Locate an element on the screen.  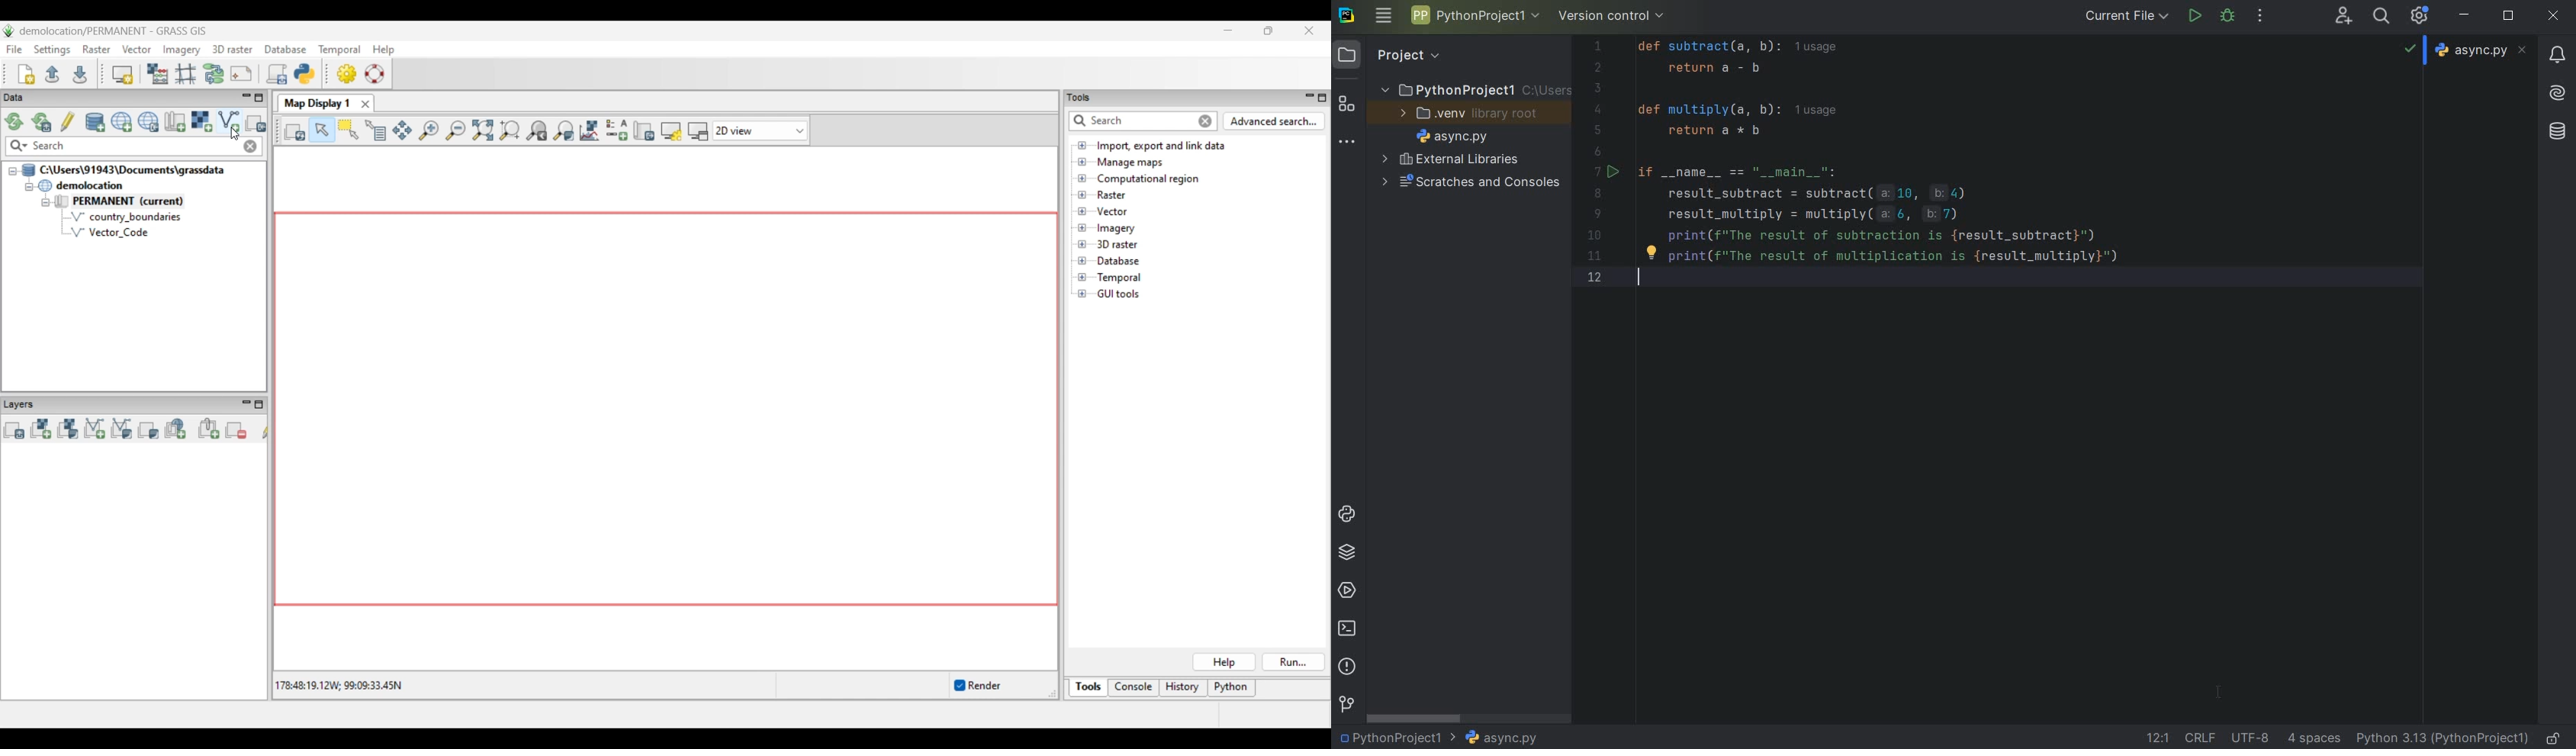
terminal is located at coordinates (1349, 628).